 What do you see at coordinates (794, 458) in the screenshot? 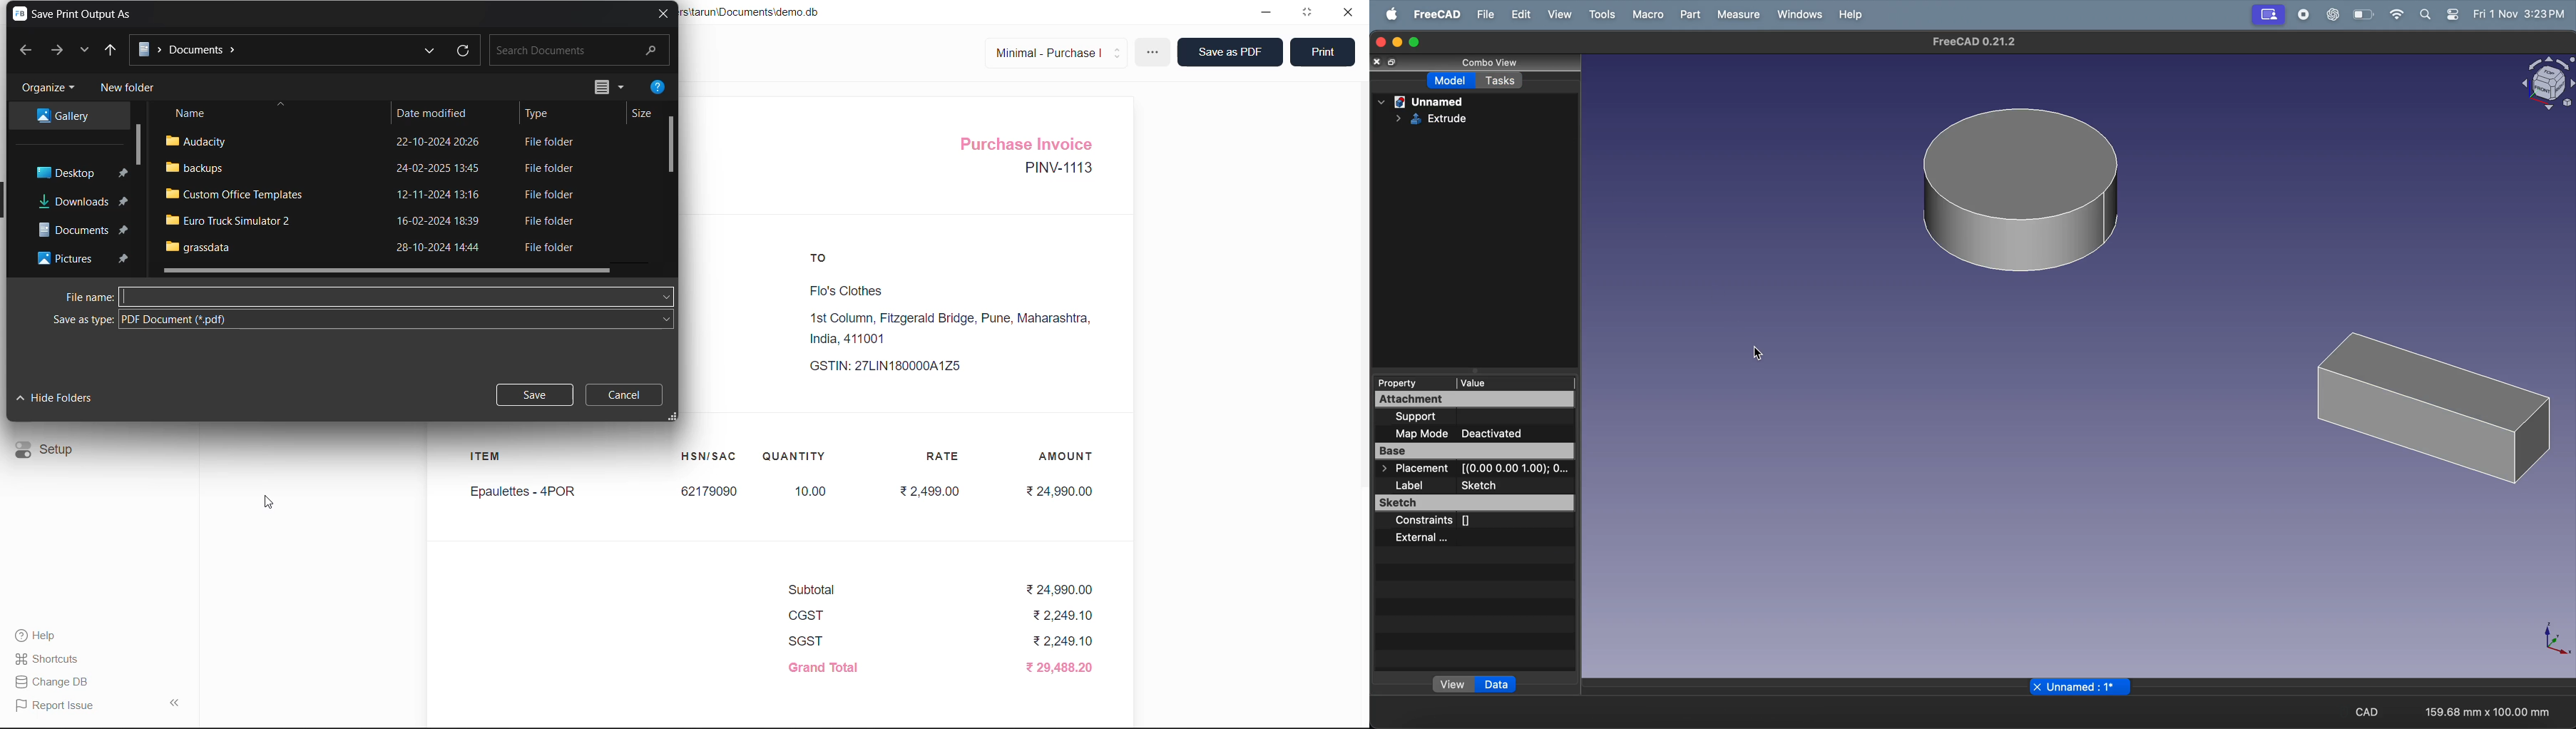
I see `QUANTITY` at bounding box center [794, 458].